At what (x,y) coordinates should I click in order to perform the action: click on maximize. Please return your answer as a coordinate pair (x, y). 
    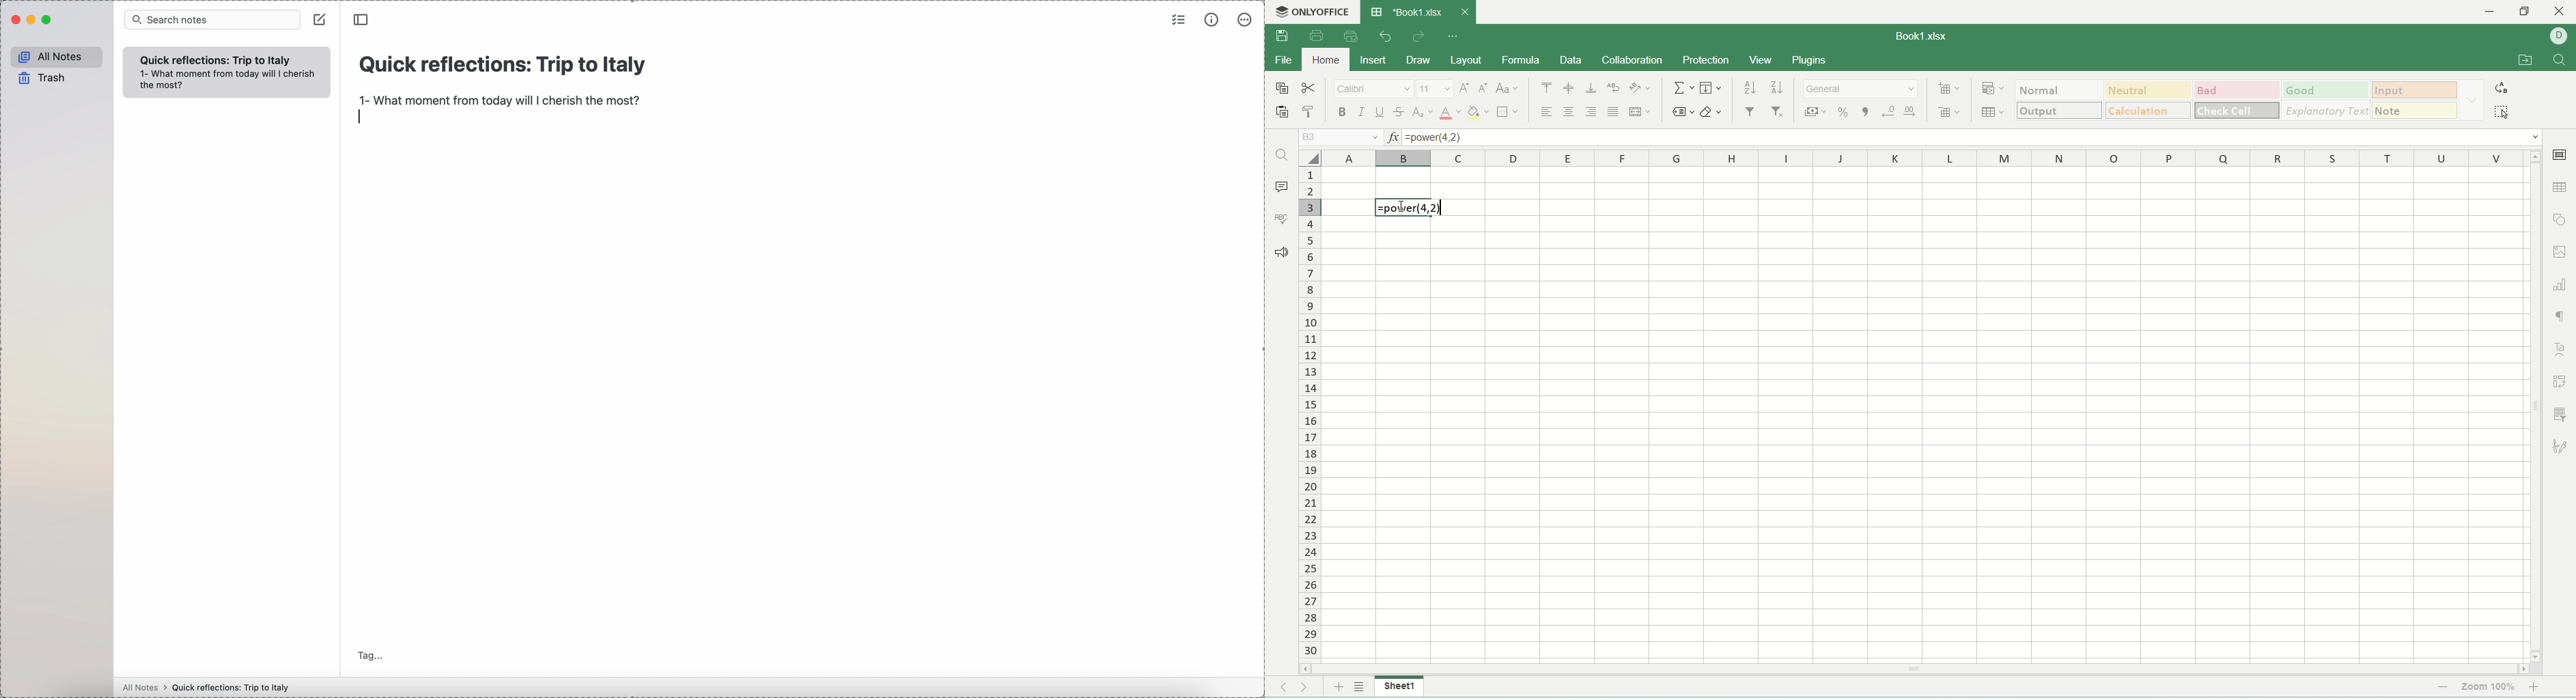
    Looking at the image, I should click on (2525, 14).